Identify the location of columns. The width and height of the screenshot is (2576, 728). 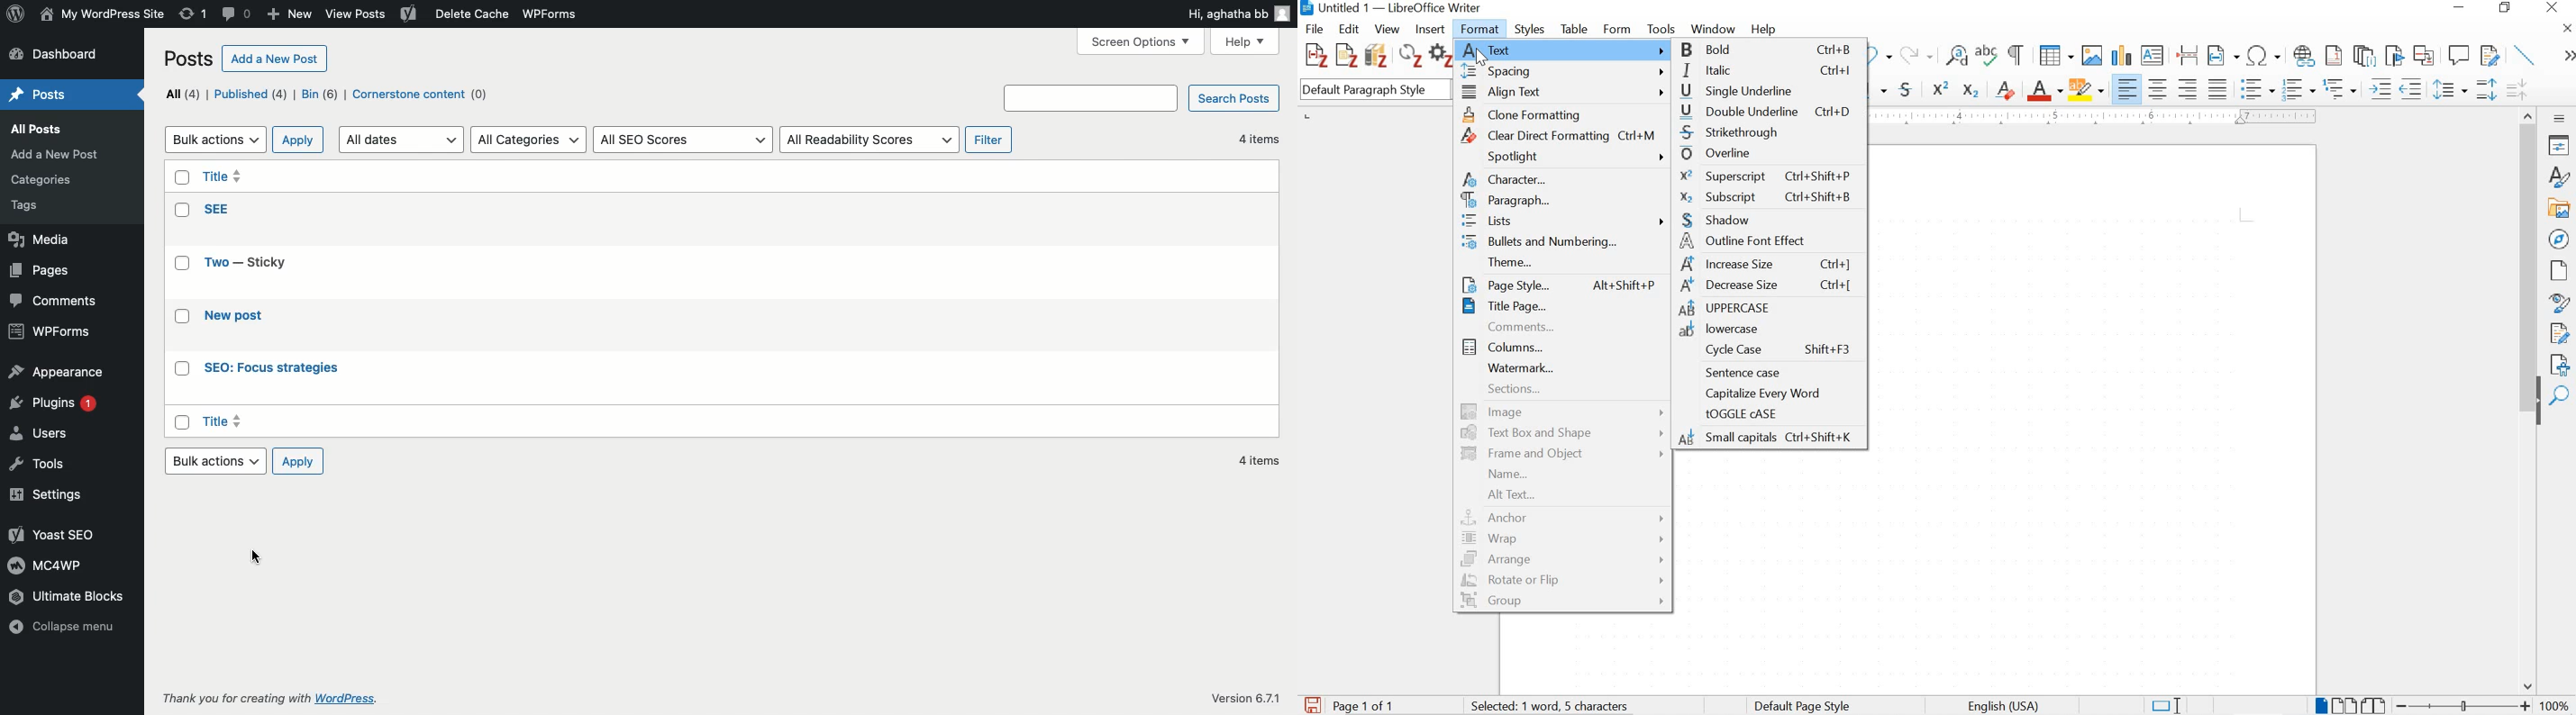
(1561, 346).